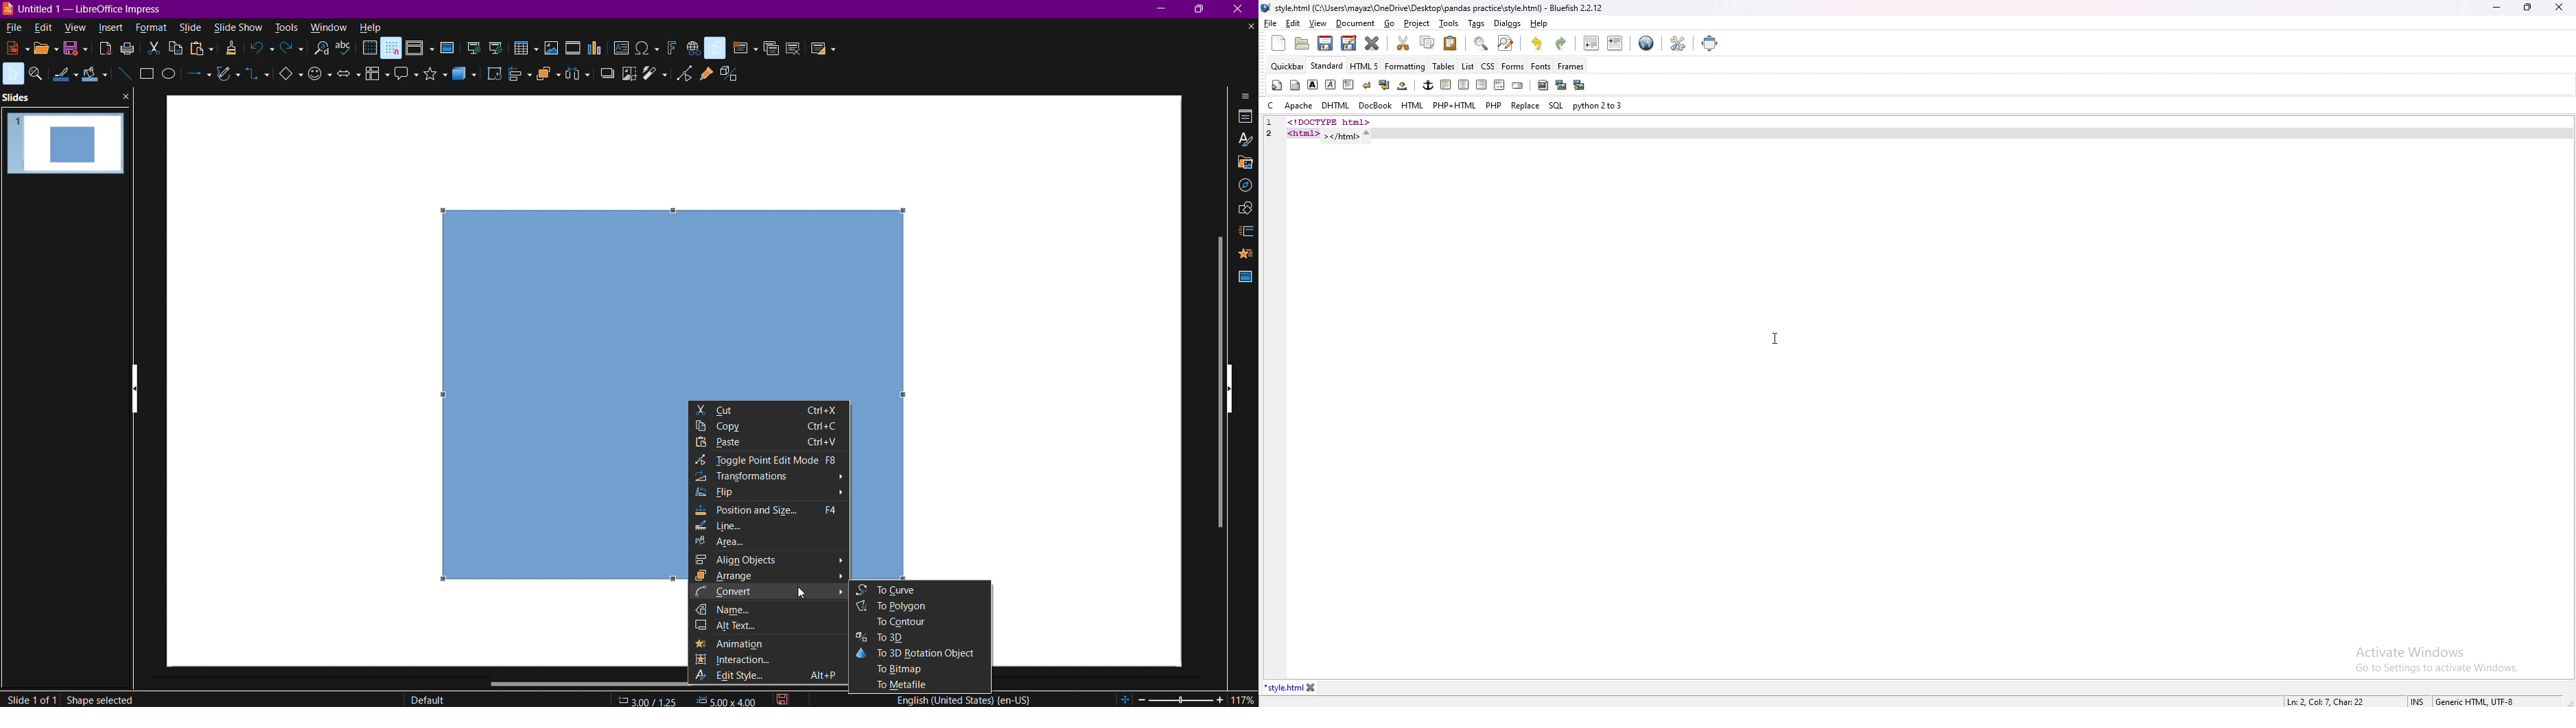  I want to click on close pane, so click(125, 97).